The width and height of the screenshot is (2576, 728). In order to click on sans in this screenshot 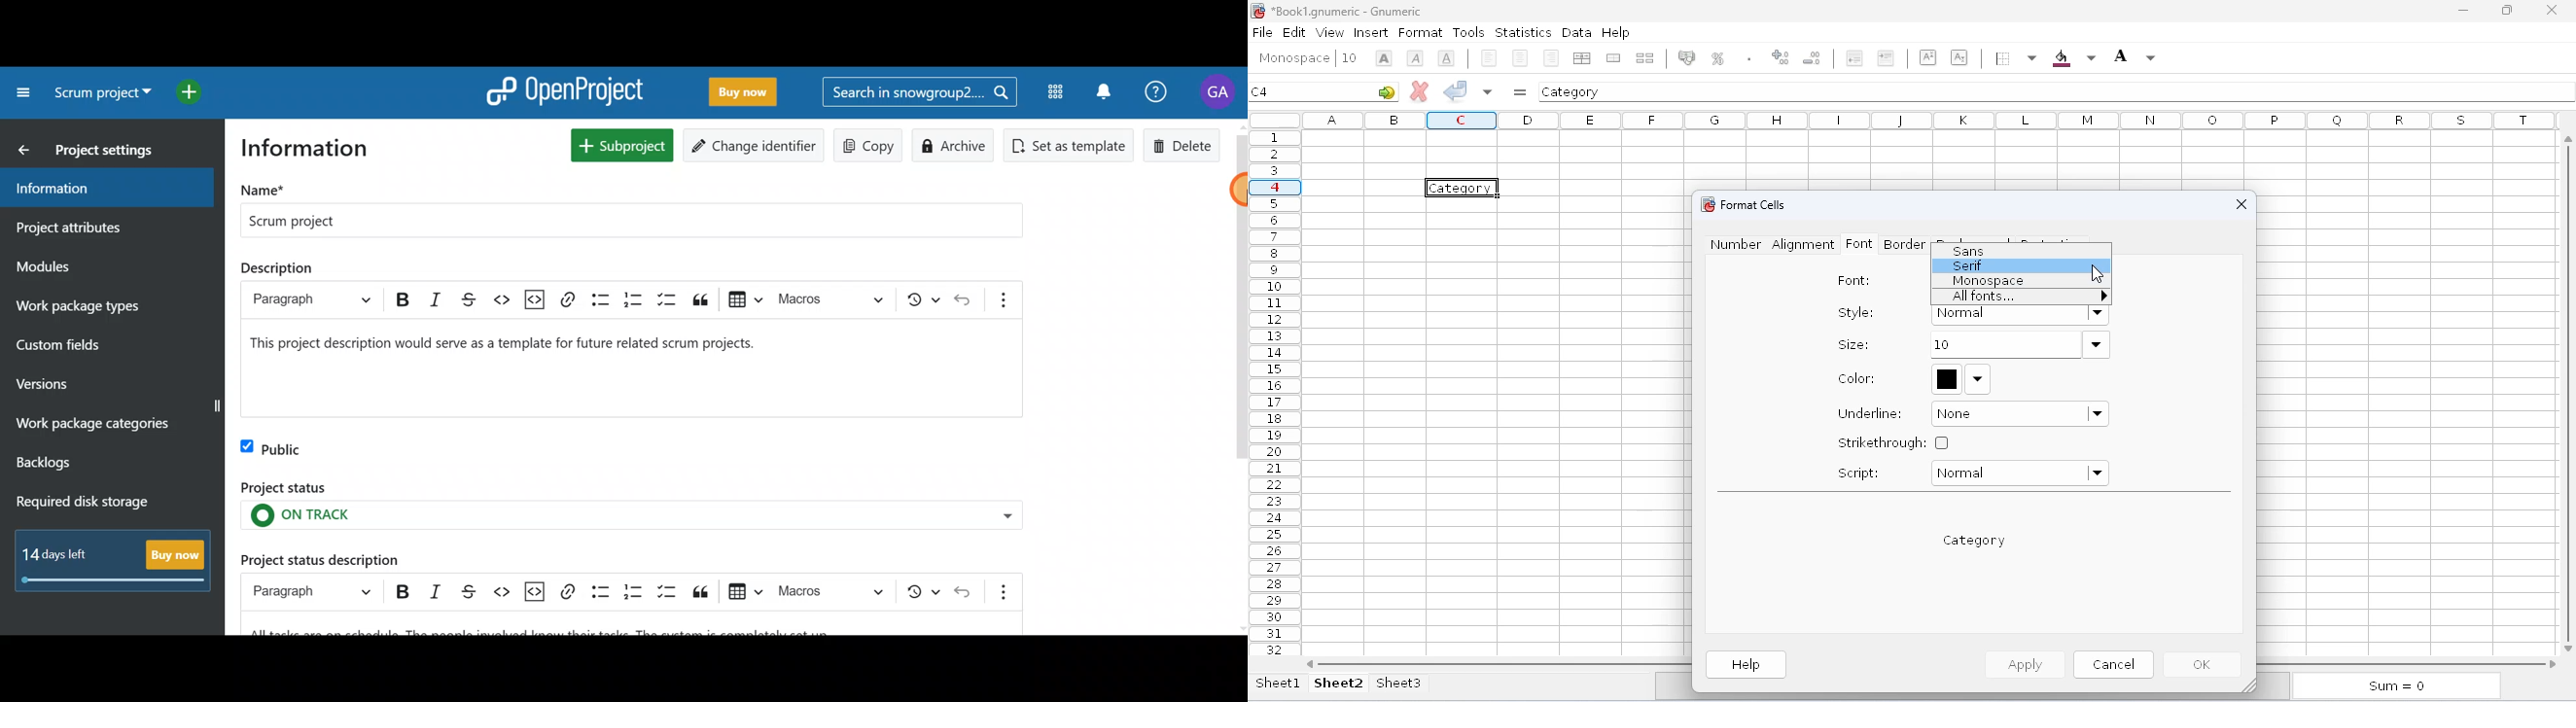, I will do `click(1968, 251)`.